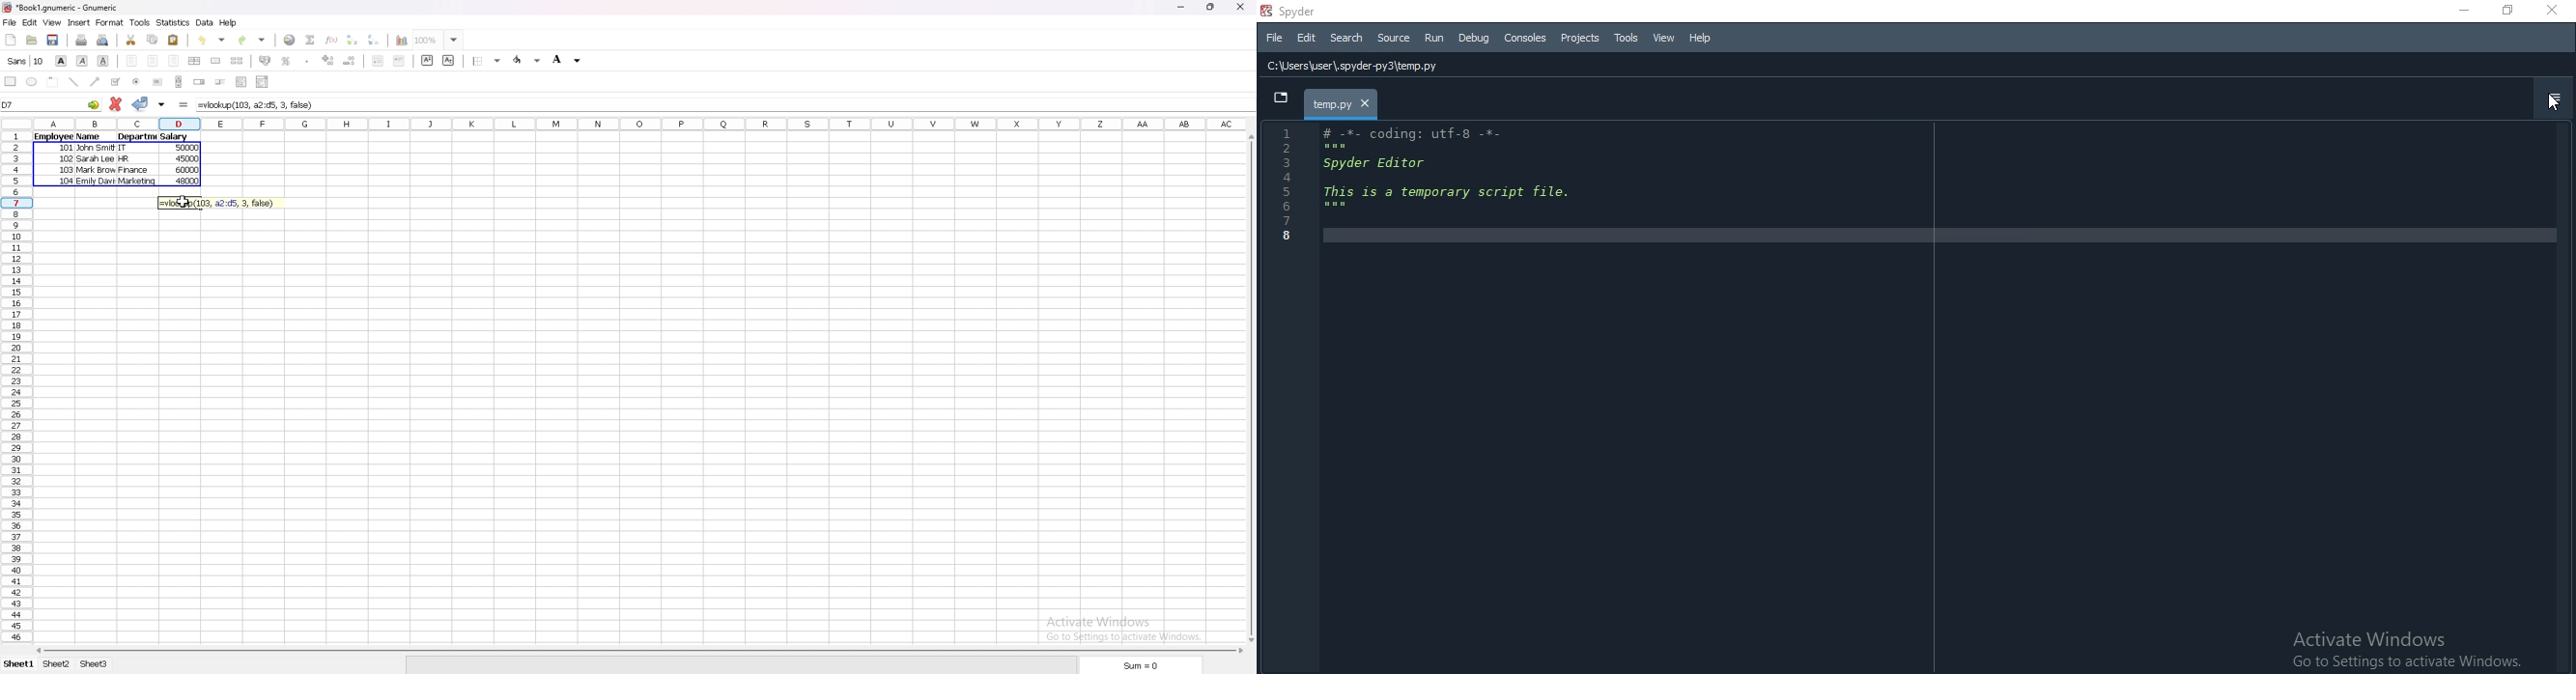 Image resolution: width=2576 pixels, height=700 pixels. I want to click on close, so click(1240, 7).